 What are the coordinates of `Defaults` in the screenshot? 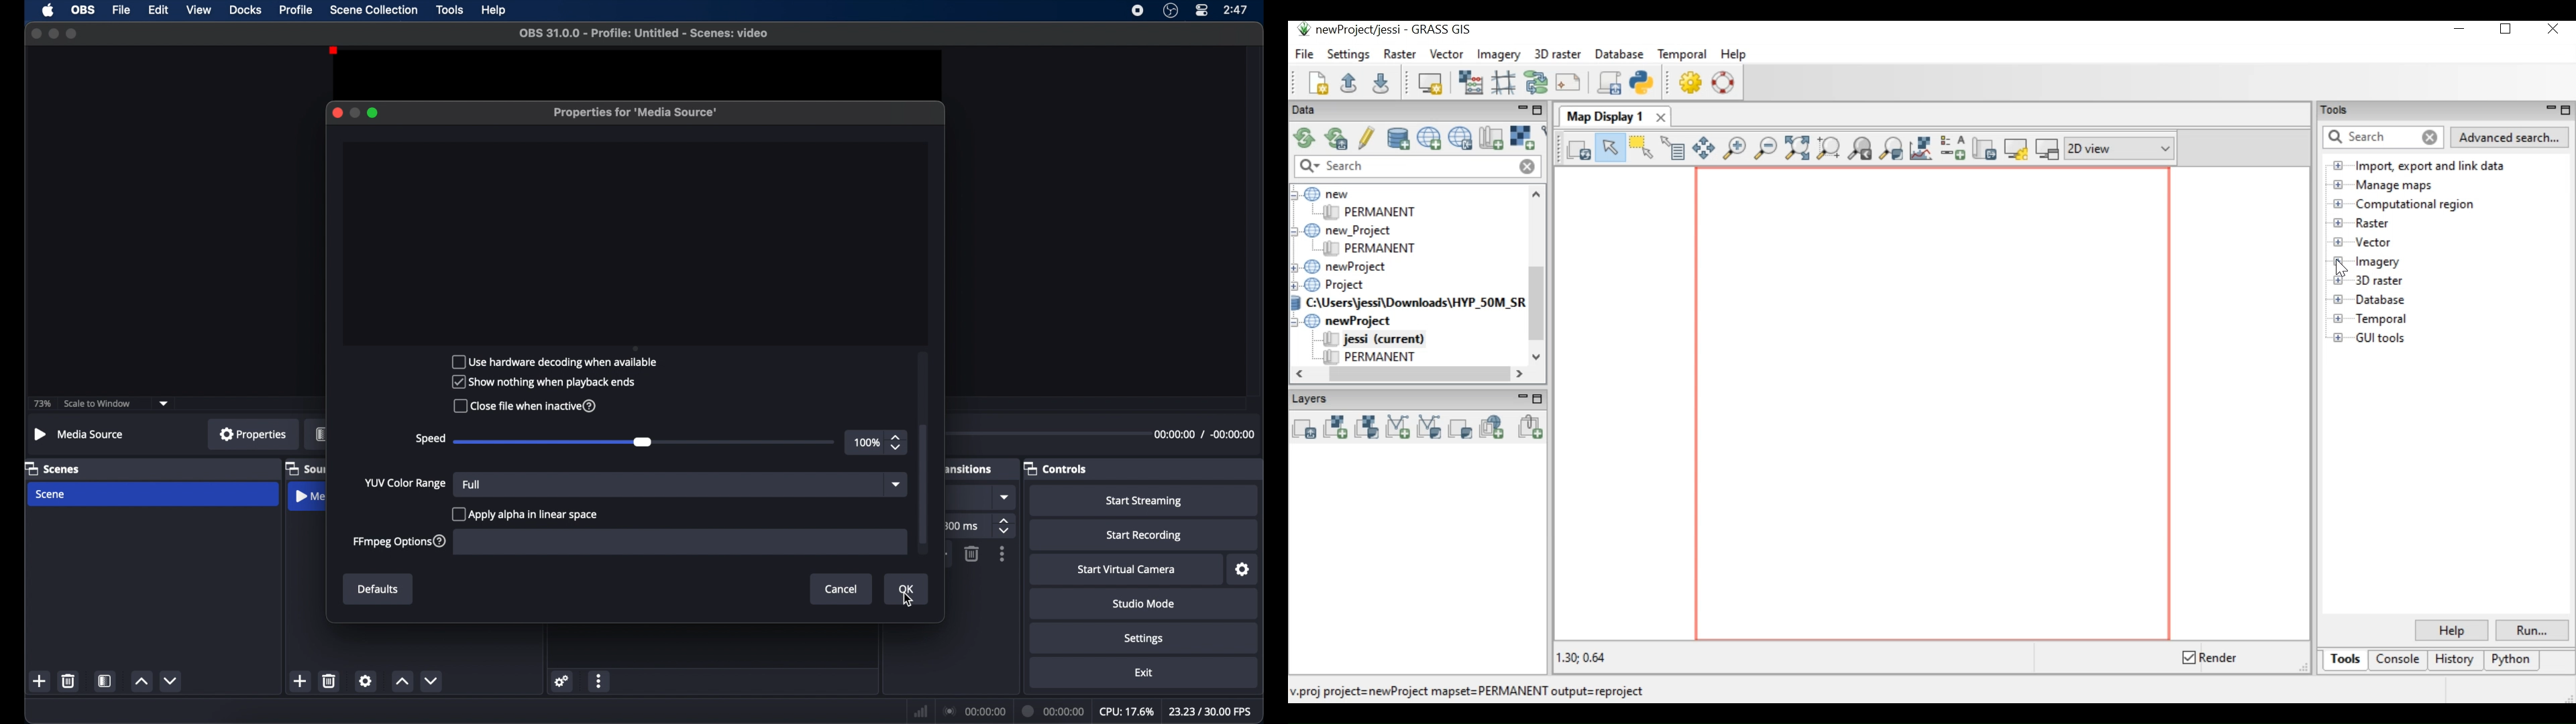 It's located at (378, 589).